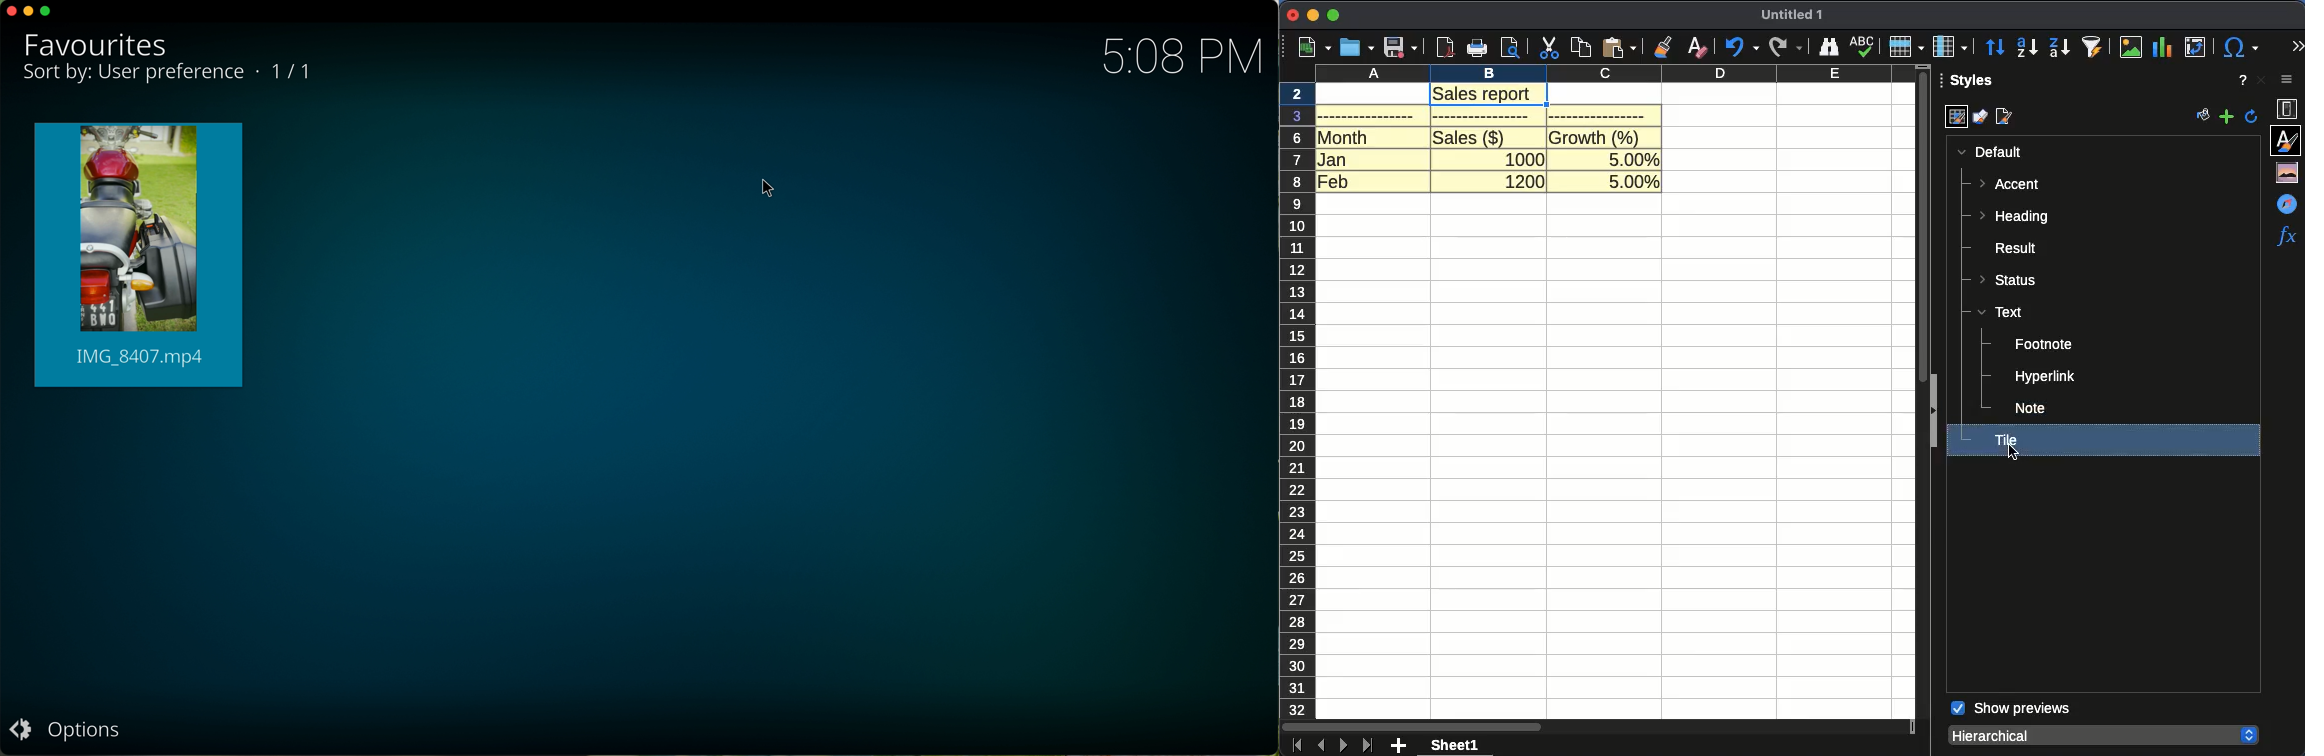 The width and height of the screenshot is (2324, 756). I want to click on ascending, so click(2027, 47).